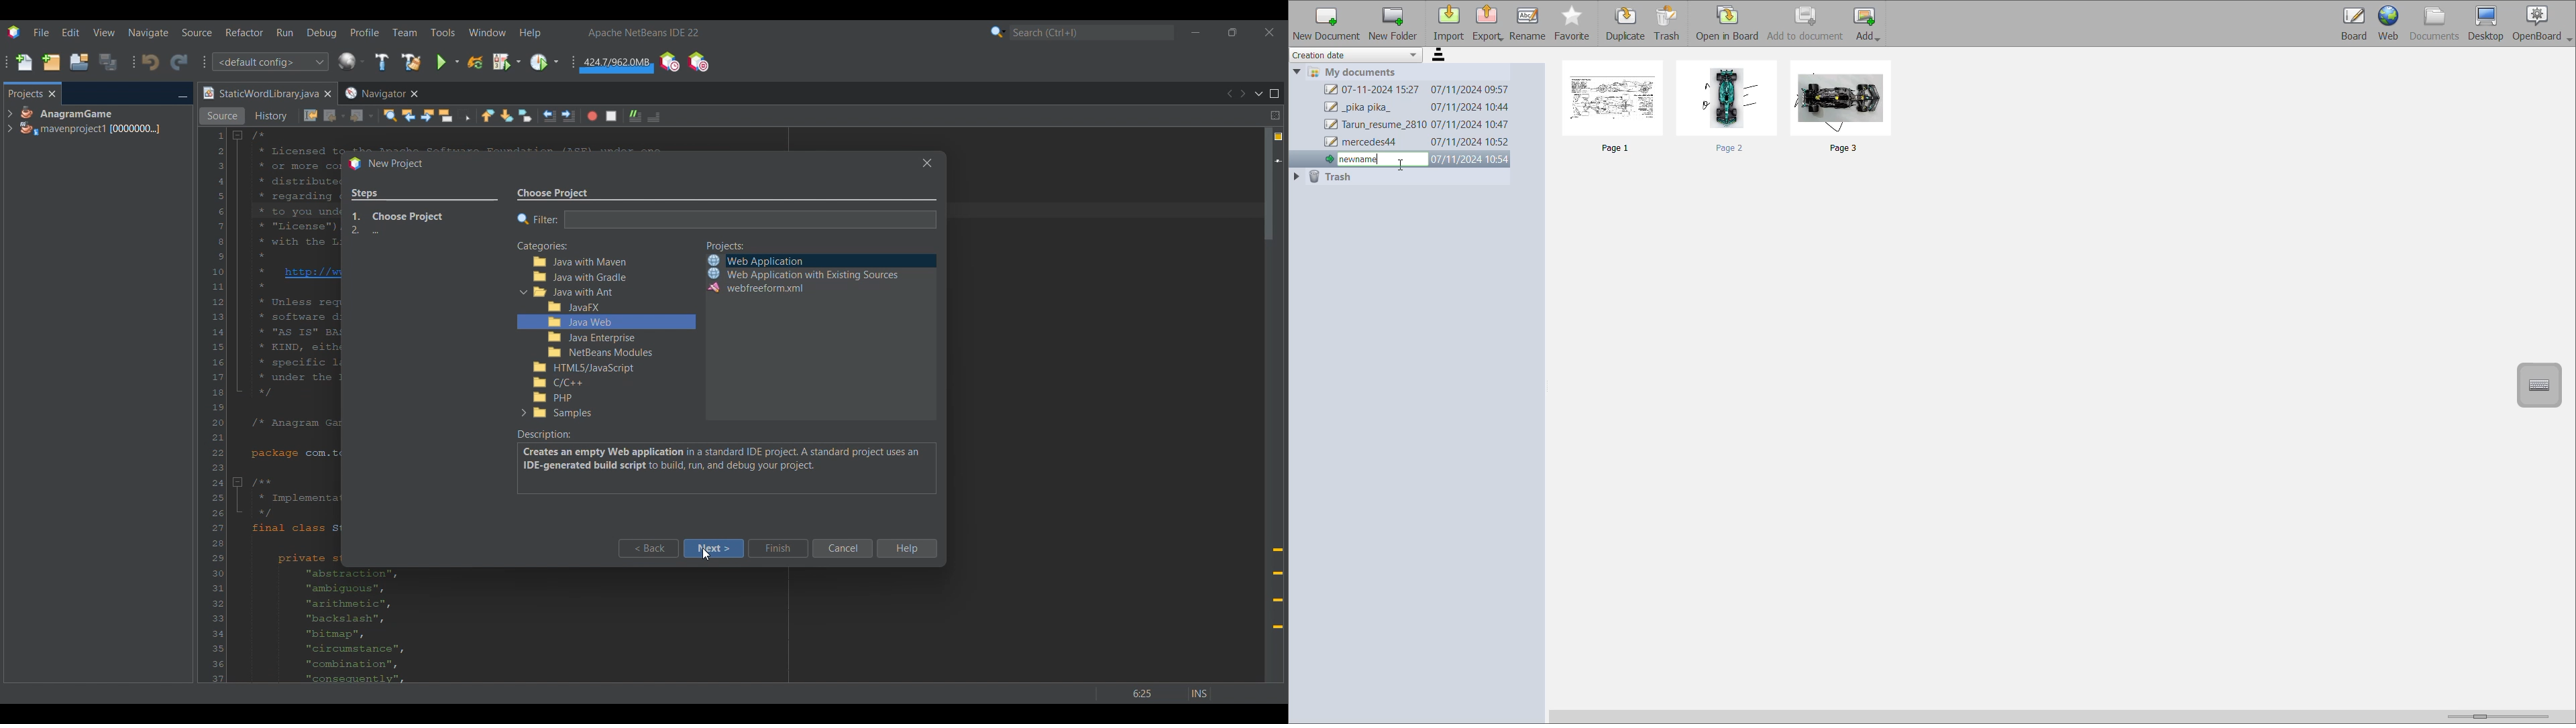 The width and height of the screenshot is (2576, 728). What do you see at coordinates (725, 461) in the screenshot?
I see `Section title and text` at bounding box center [725, 461].